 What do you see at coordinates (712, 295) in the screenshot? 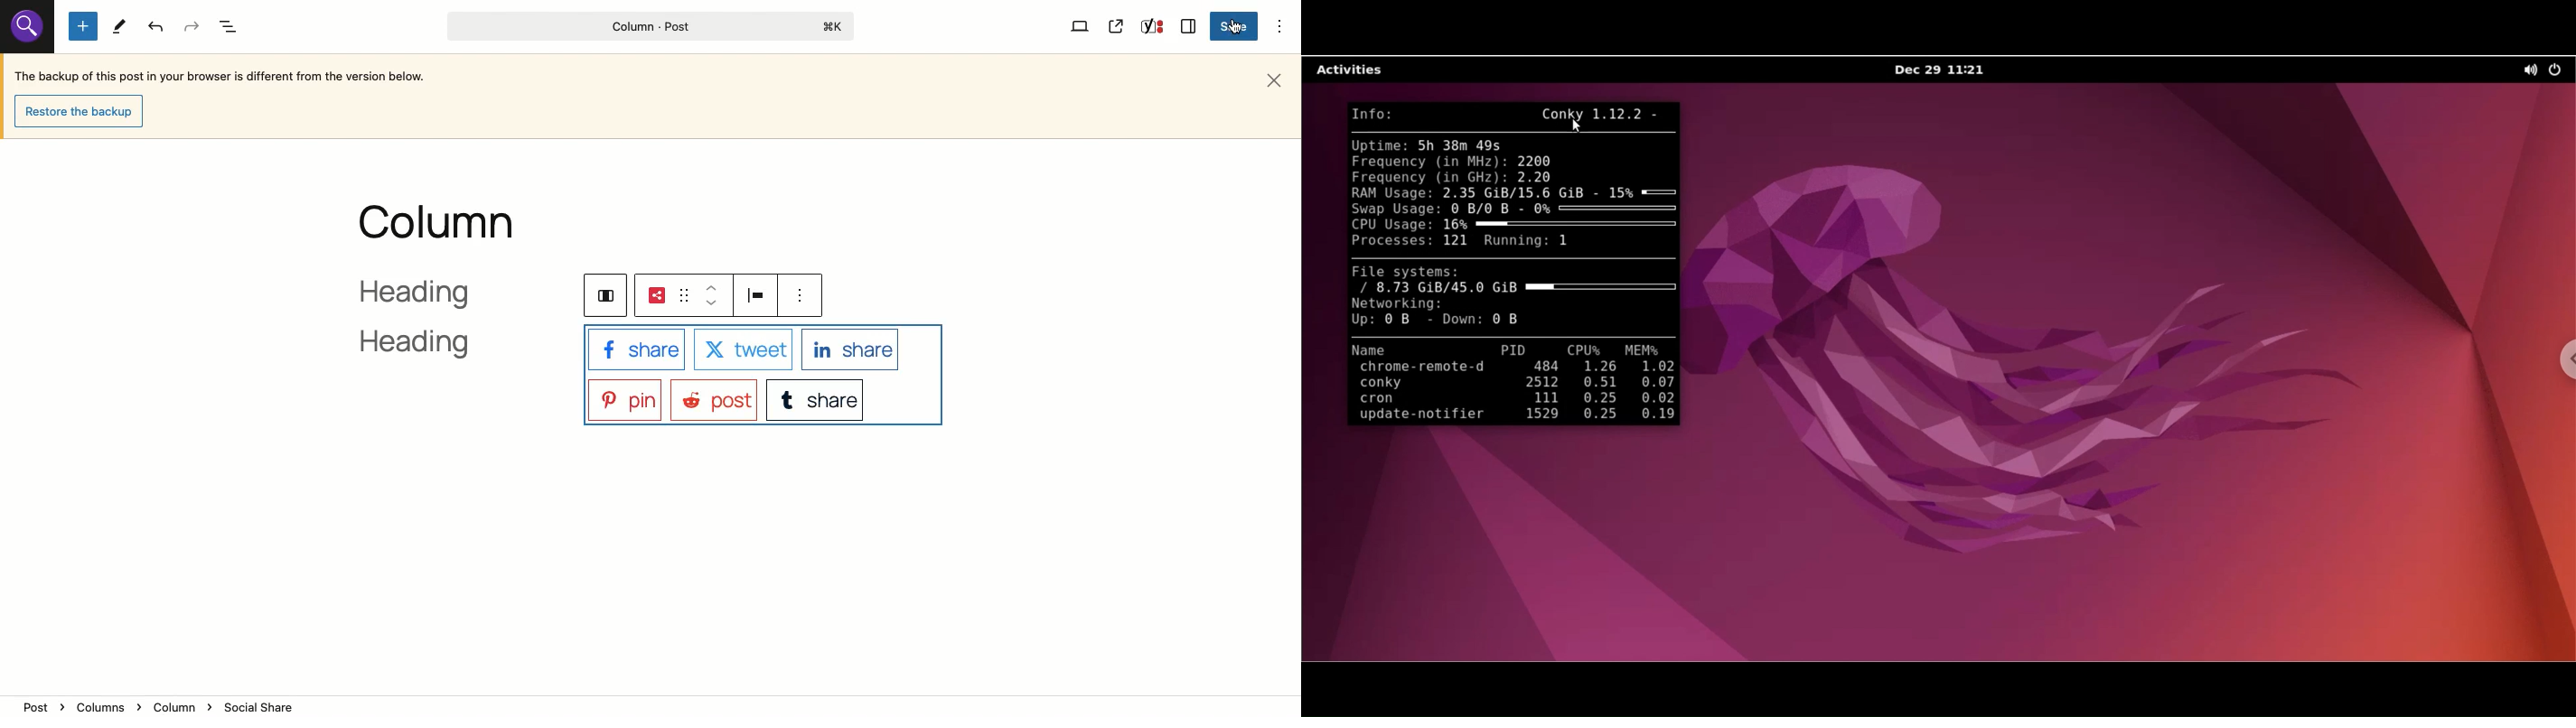
I see `Move up down` at bounding box center [712, 295].